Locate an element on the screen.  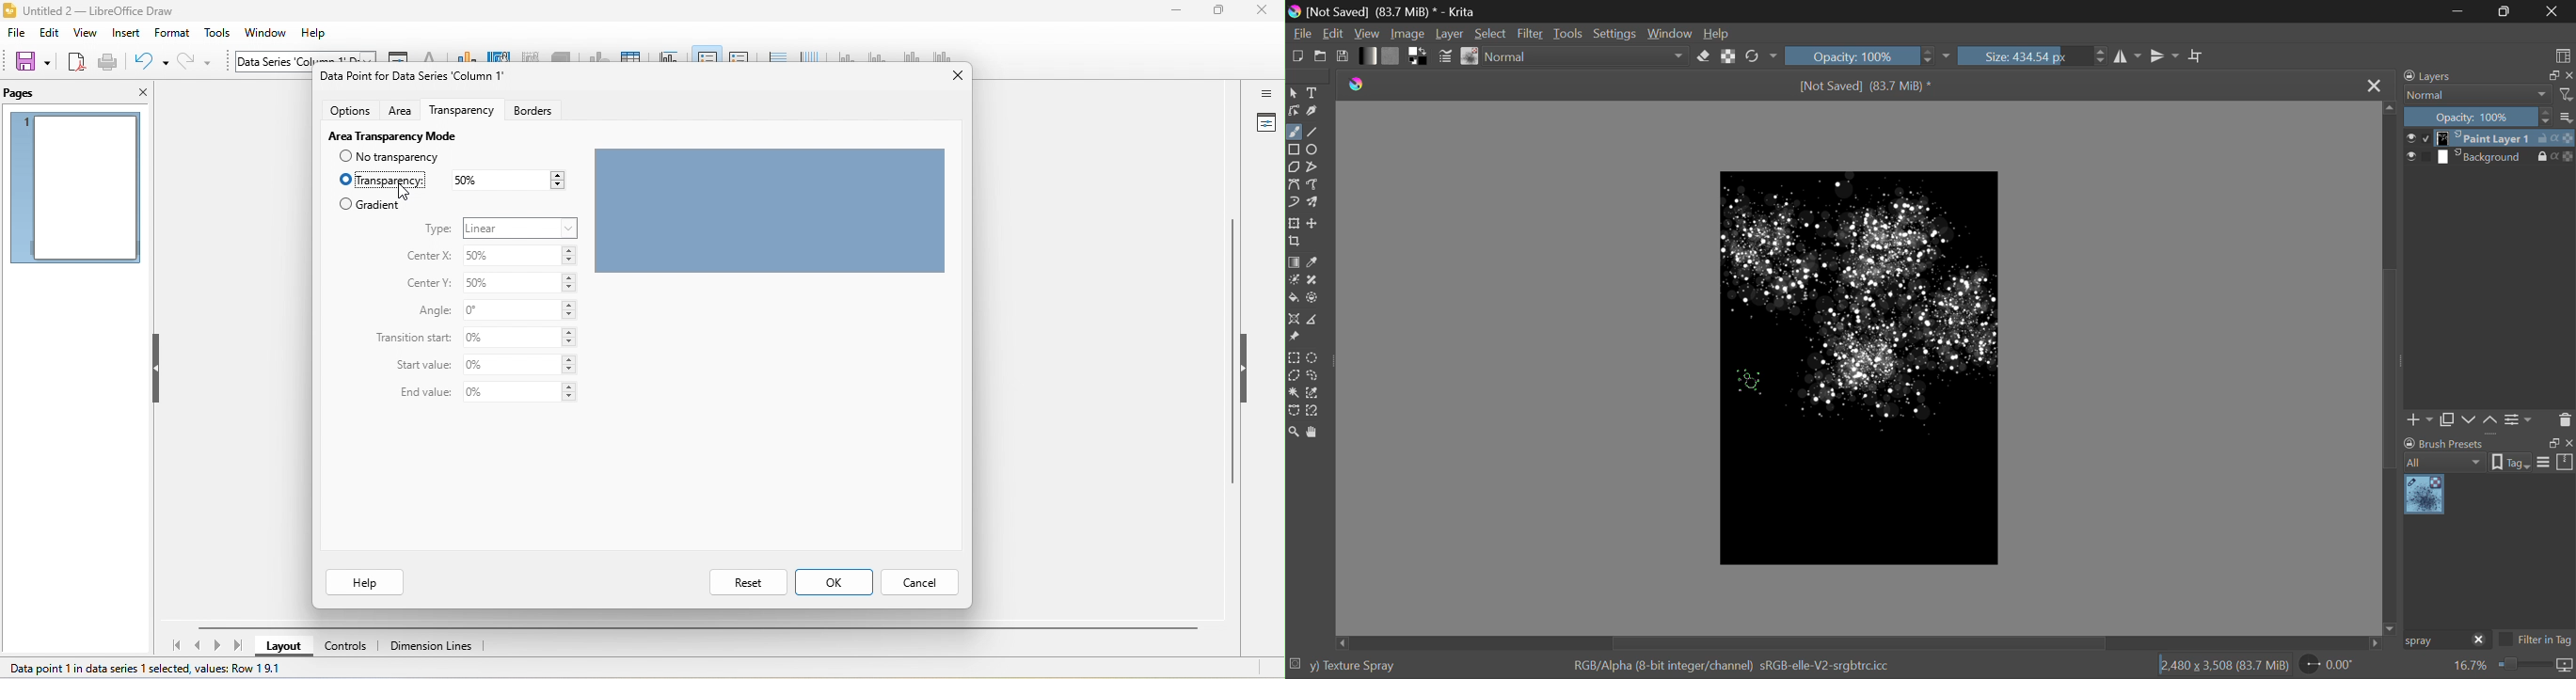
Polyline is located at coordinates (1313, 167).